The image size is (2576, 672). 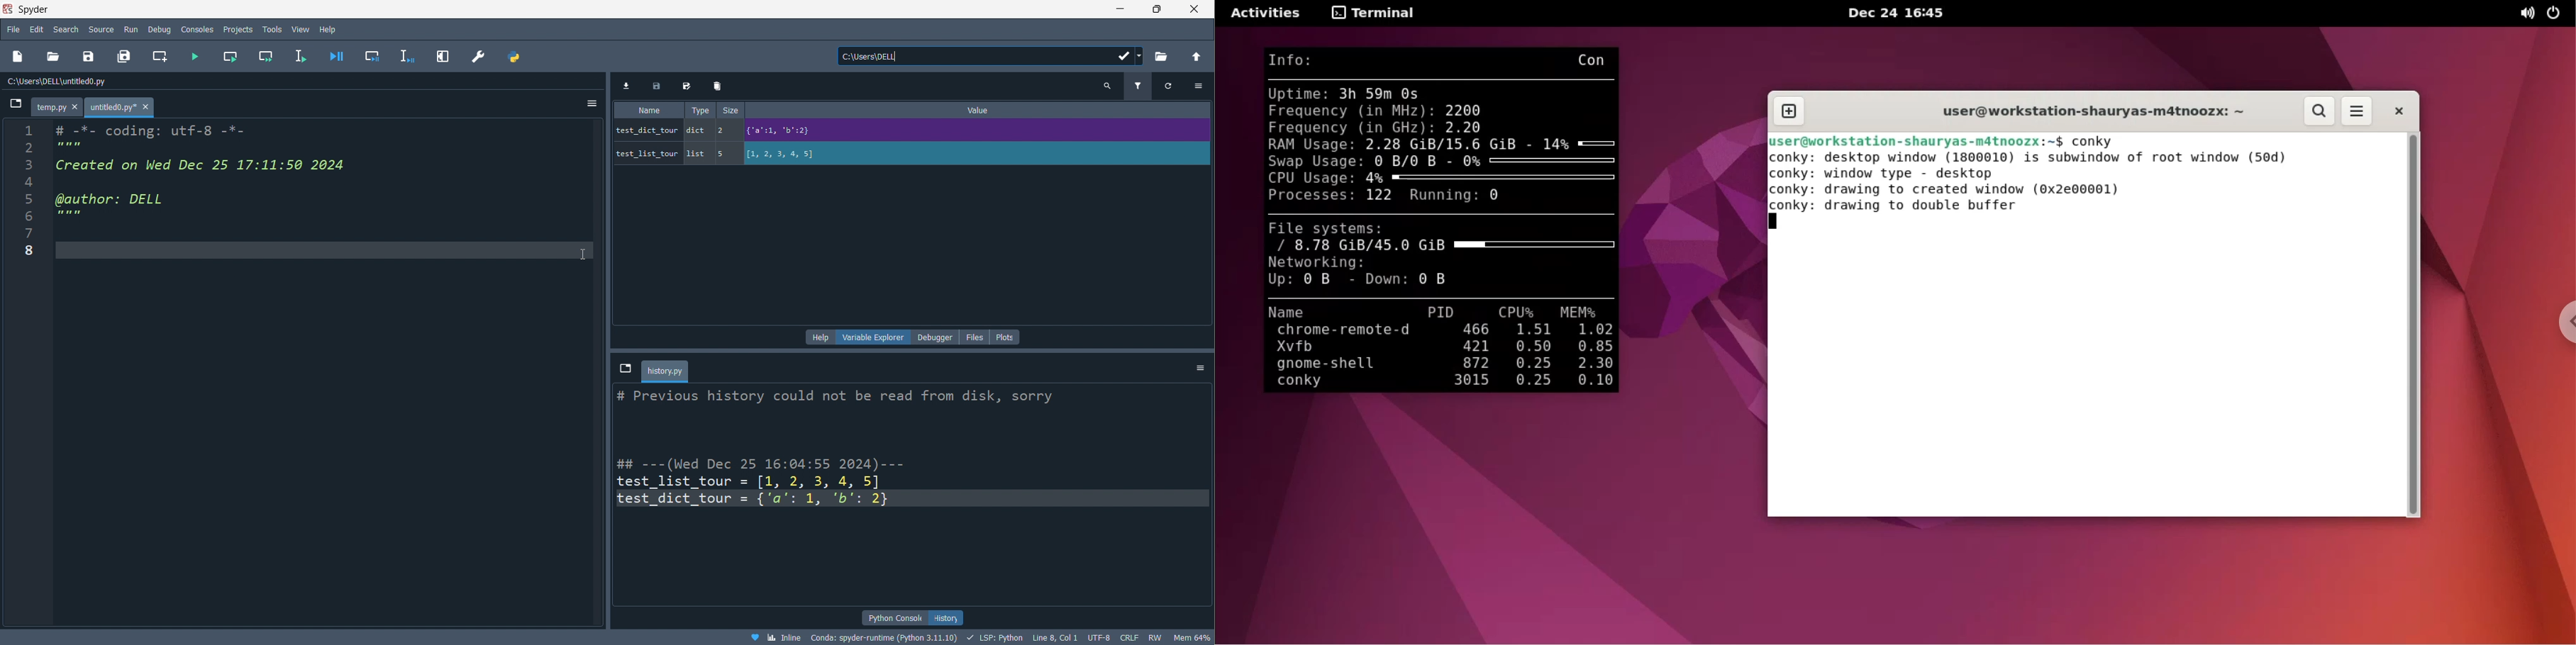 What do you see at coordinates (409, 56) in the screenshot?
I see `debug line` at bounding box center [409, 56].